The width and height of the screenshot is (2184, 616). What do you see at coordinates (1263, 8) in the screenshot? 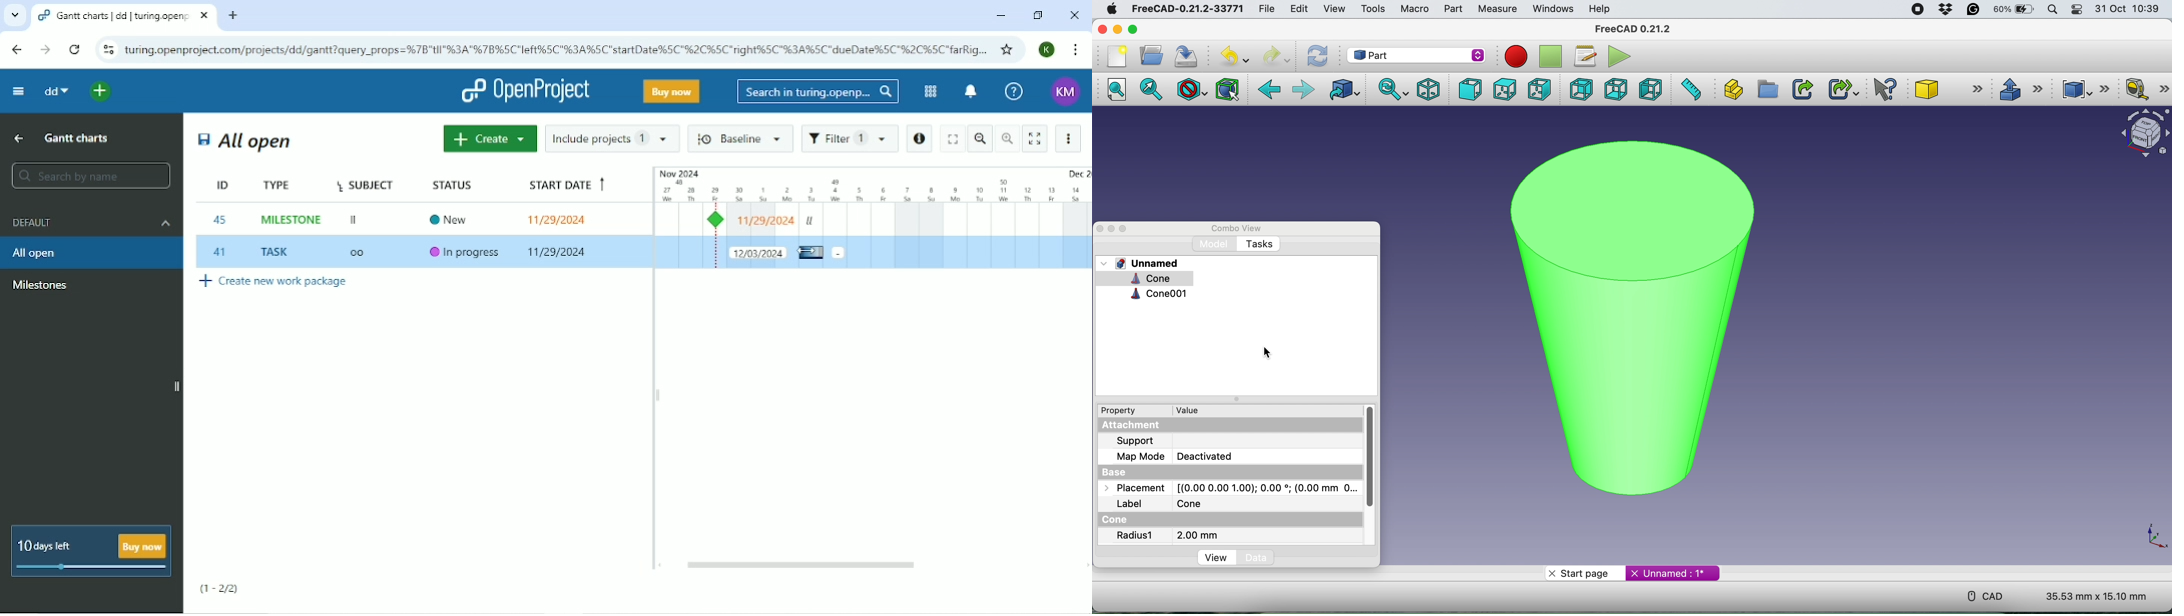
I see `file` at bounding box center [1263, 8].